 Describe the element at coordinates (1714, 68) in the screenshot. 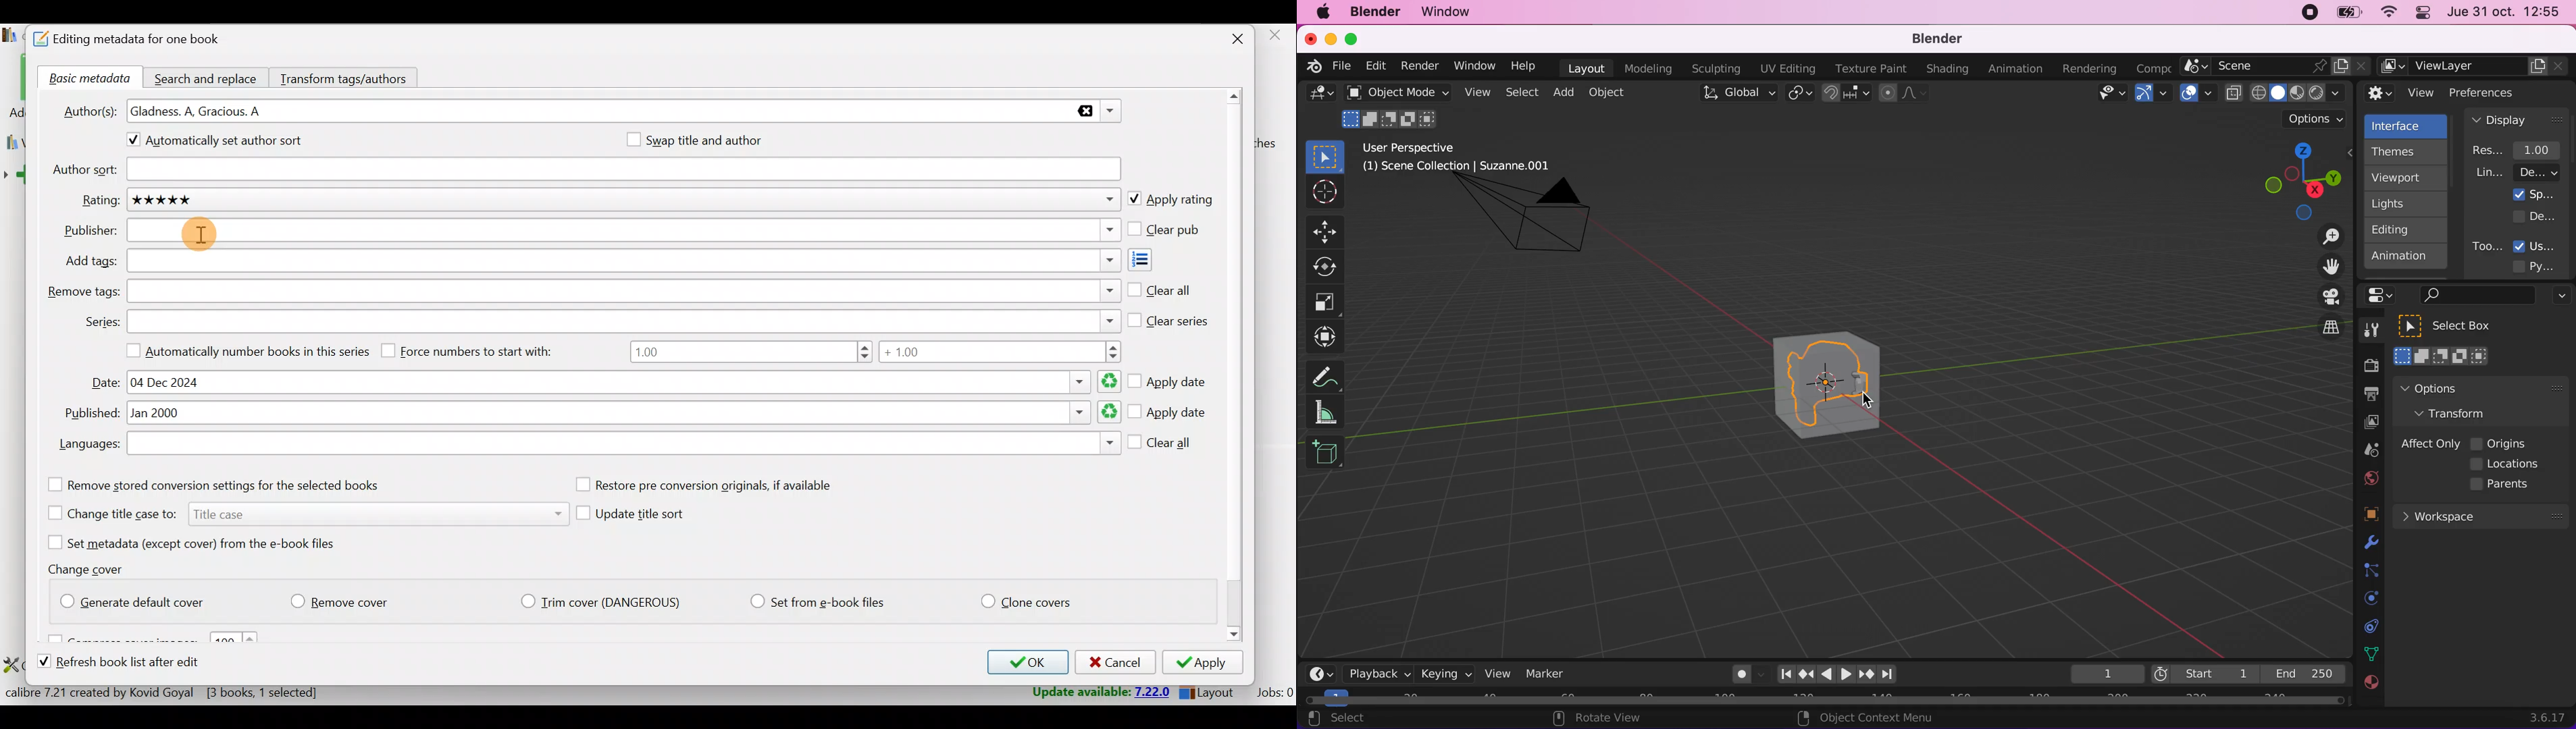

I see `sculpting` at that location.